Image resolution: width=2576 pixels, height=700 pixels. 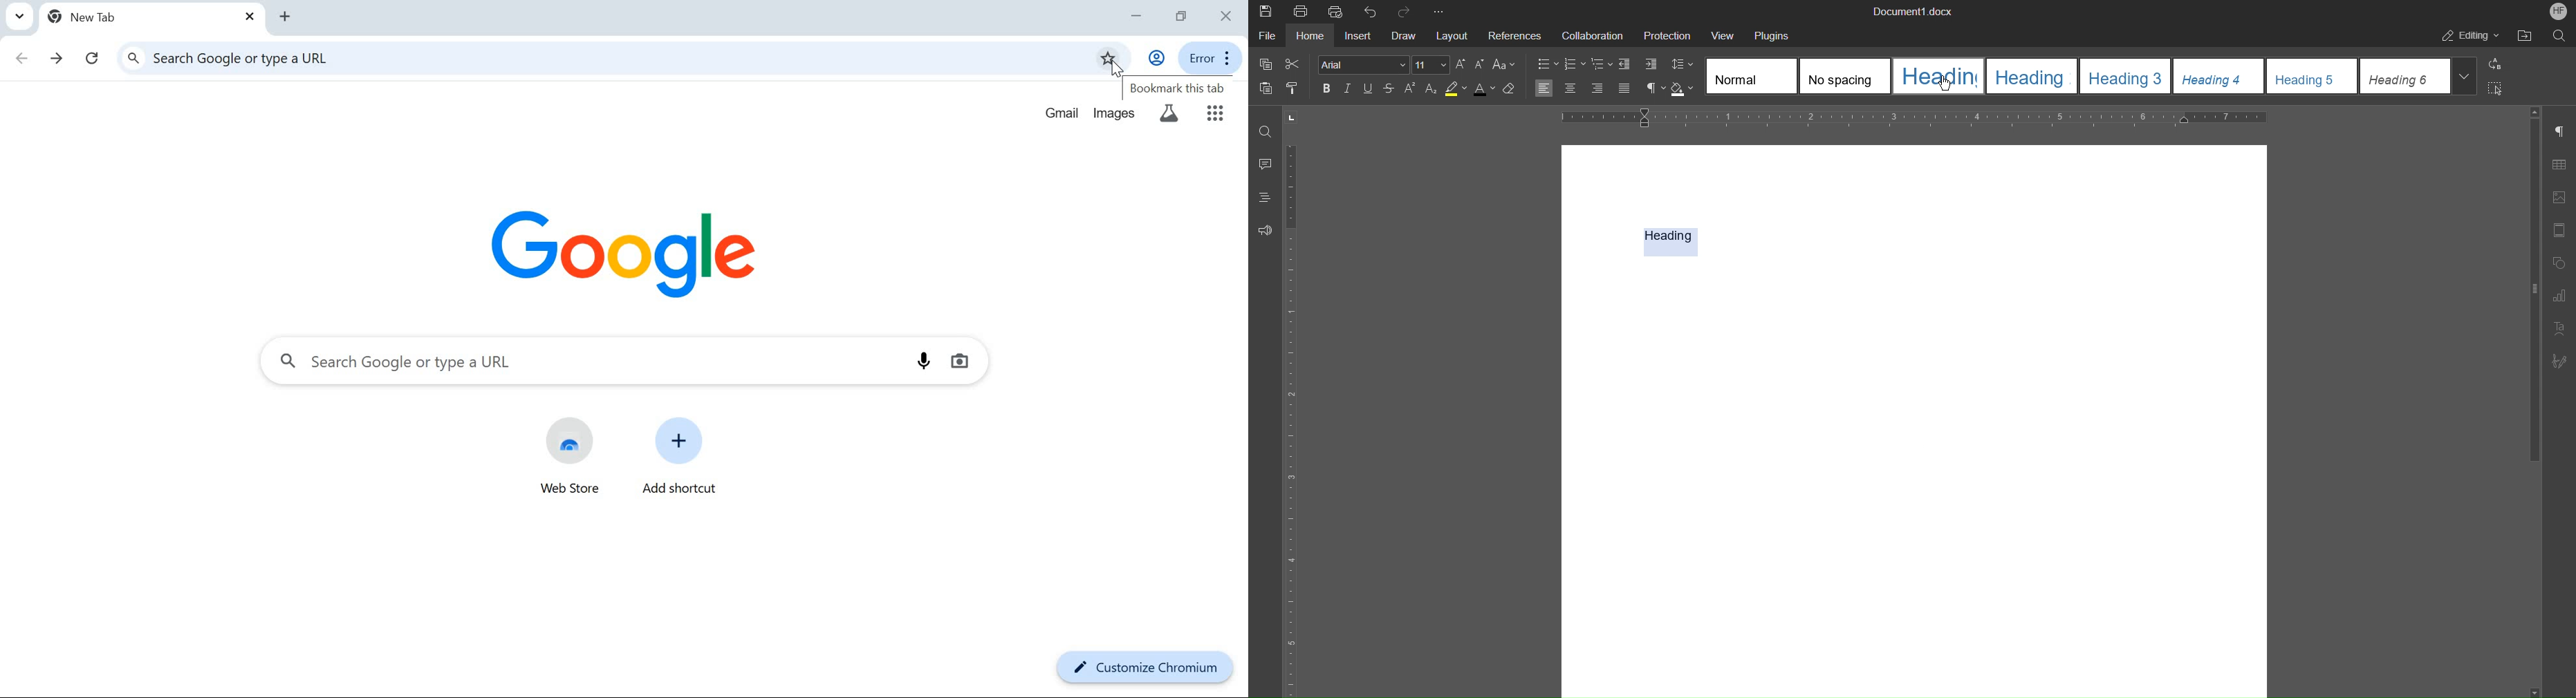 What do you see at coordinates (1156, 58) in the screenshot?
I see `user profile` at bounding box center [1156, 58].